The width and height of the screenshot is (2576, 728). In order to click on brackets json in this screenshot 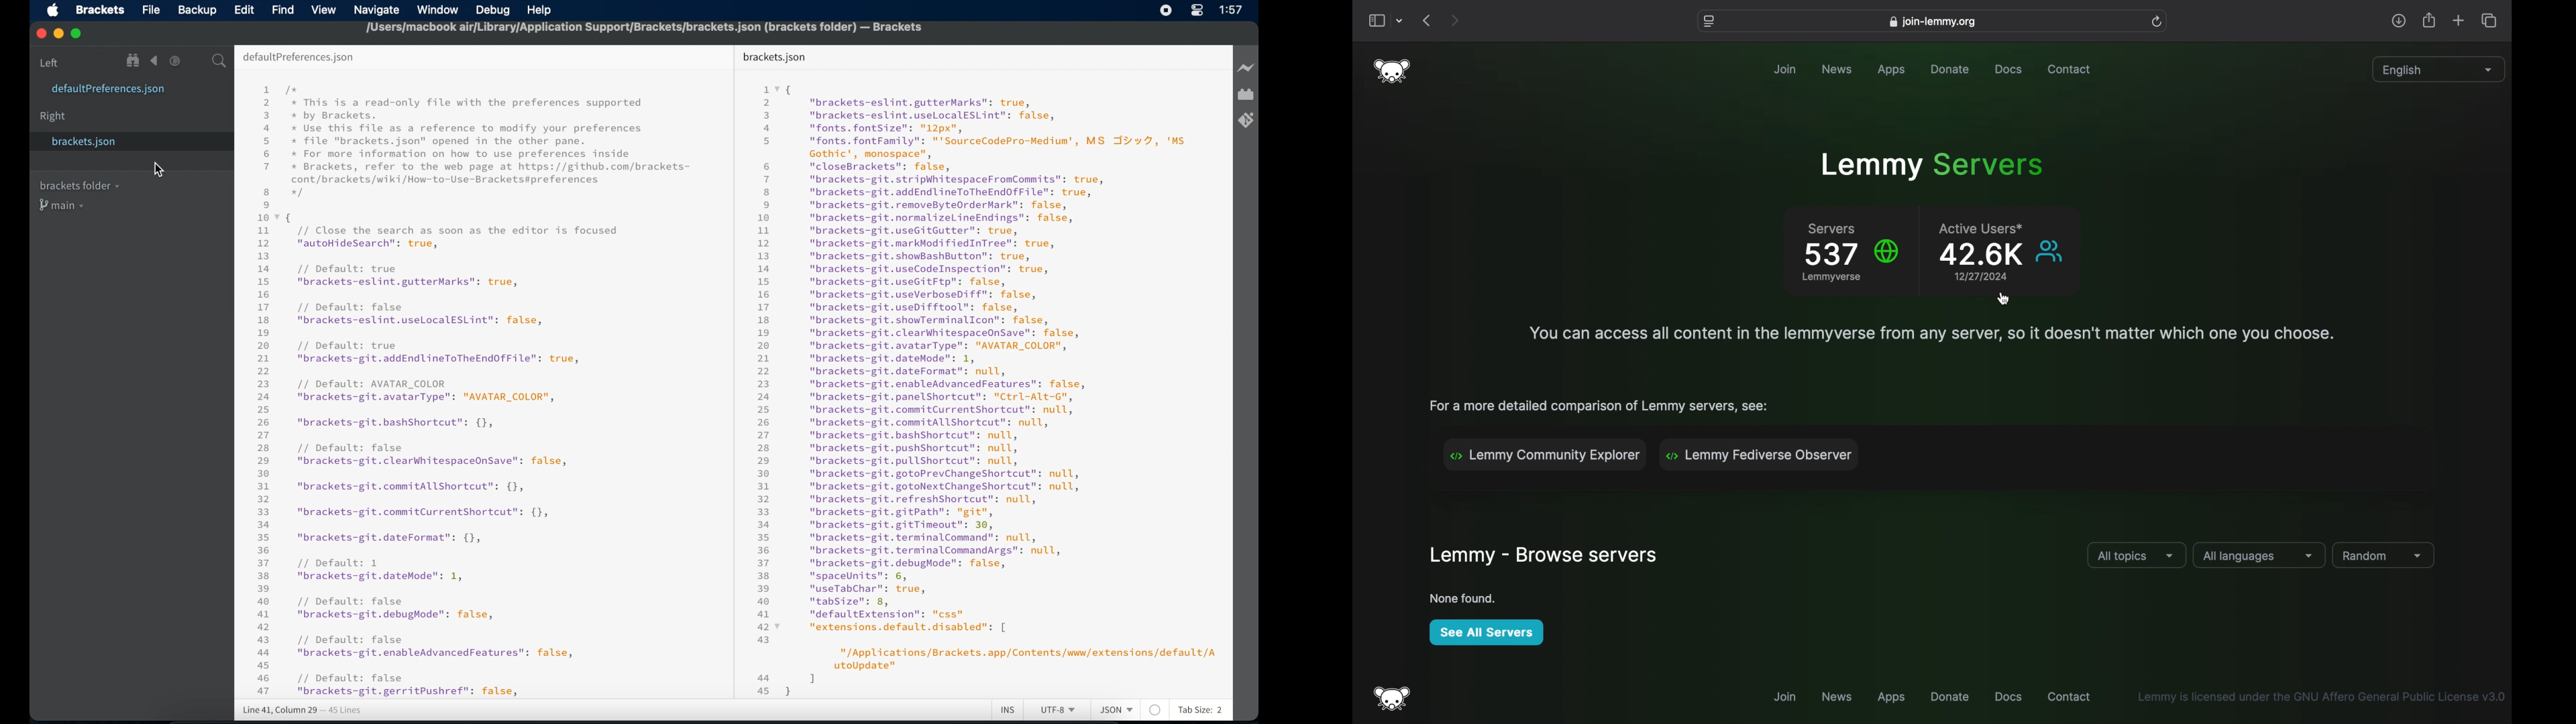, I will do `click(774, 57)`.